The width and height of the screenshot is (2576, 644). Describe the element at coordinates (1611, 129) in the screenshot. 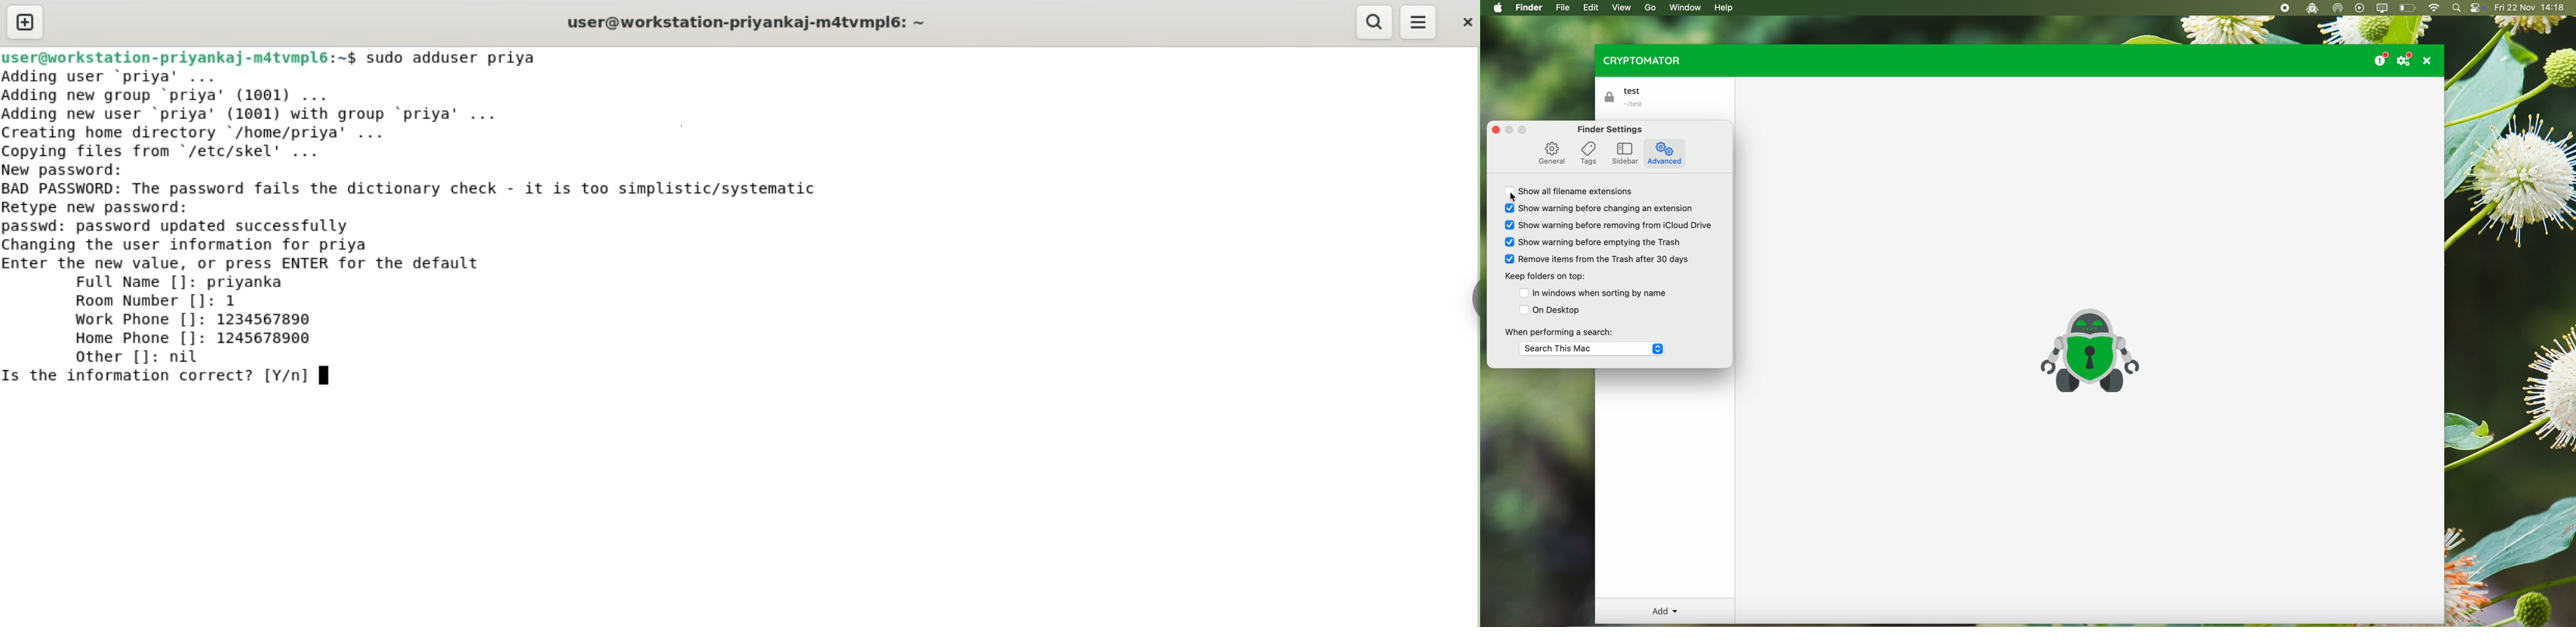

I see `finder settings` at that location.